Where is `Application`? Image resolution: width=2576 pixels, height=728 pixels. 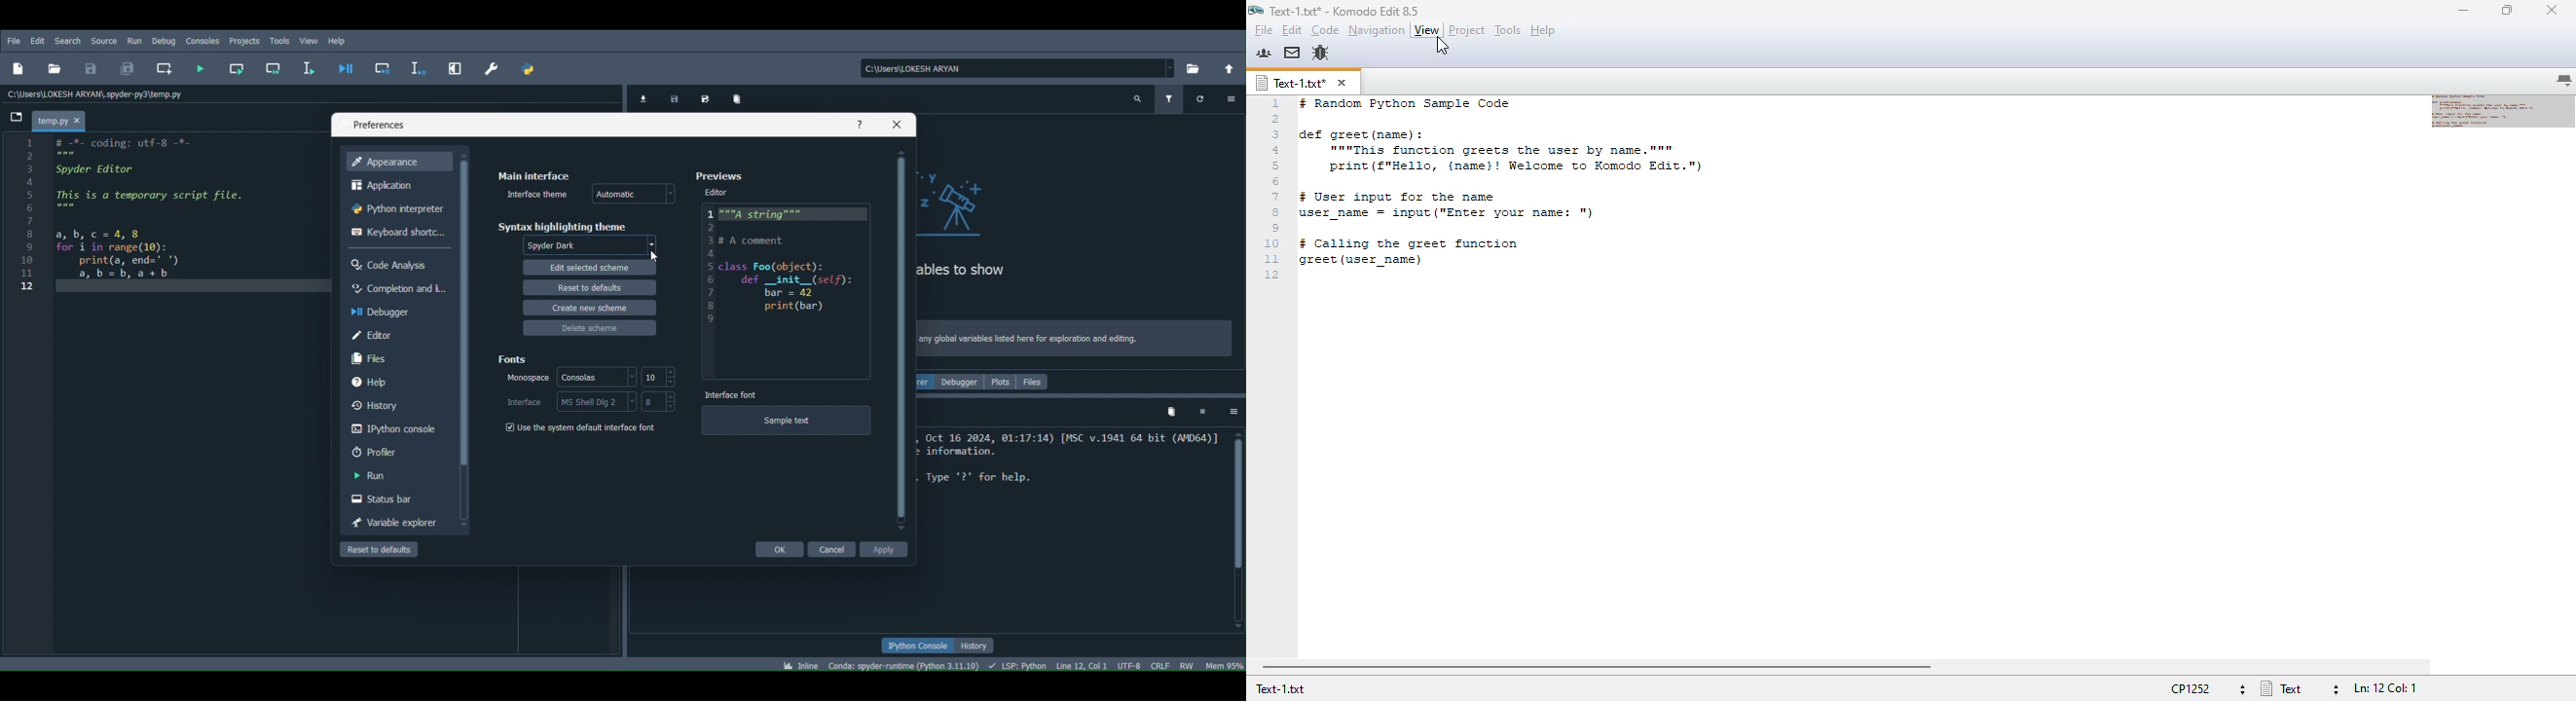 Application is located at coordinates (396, 184).